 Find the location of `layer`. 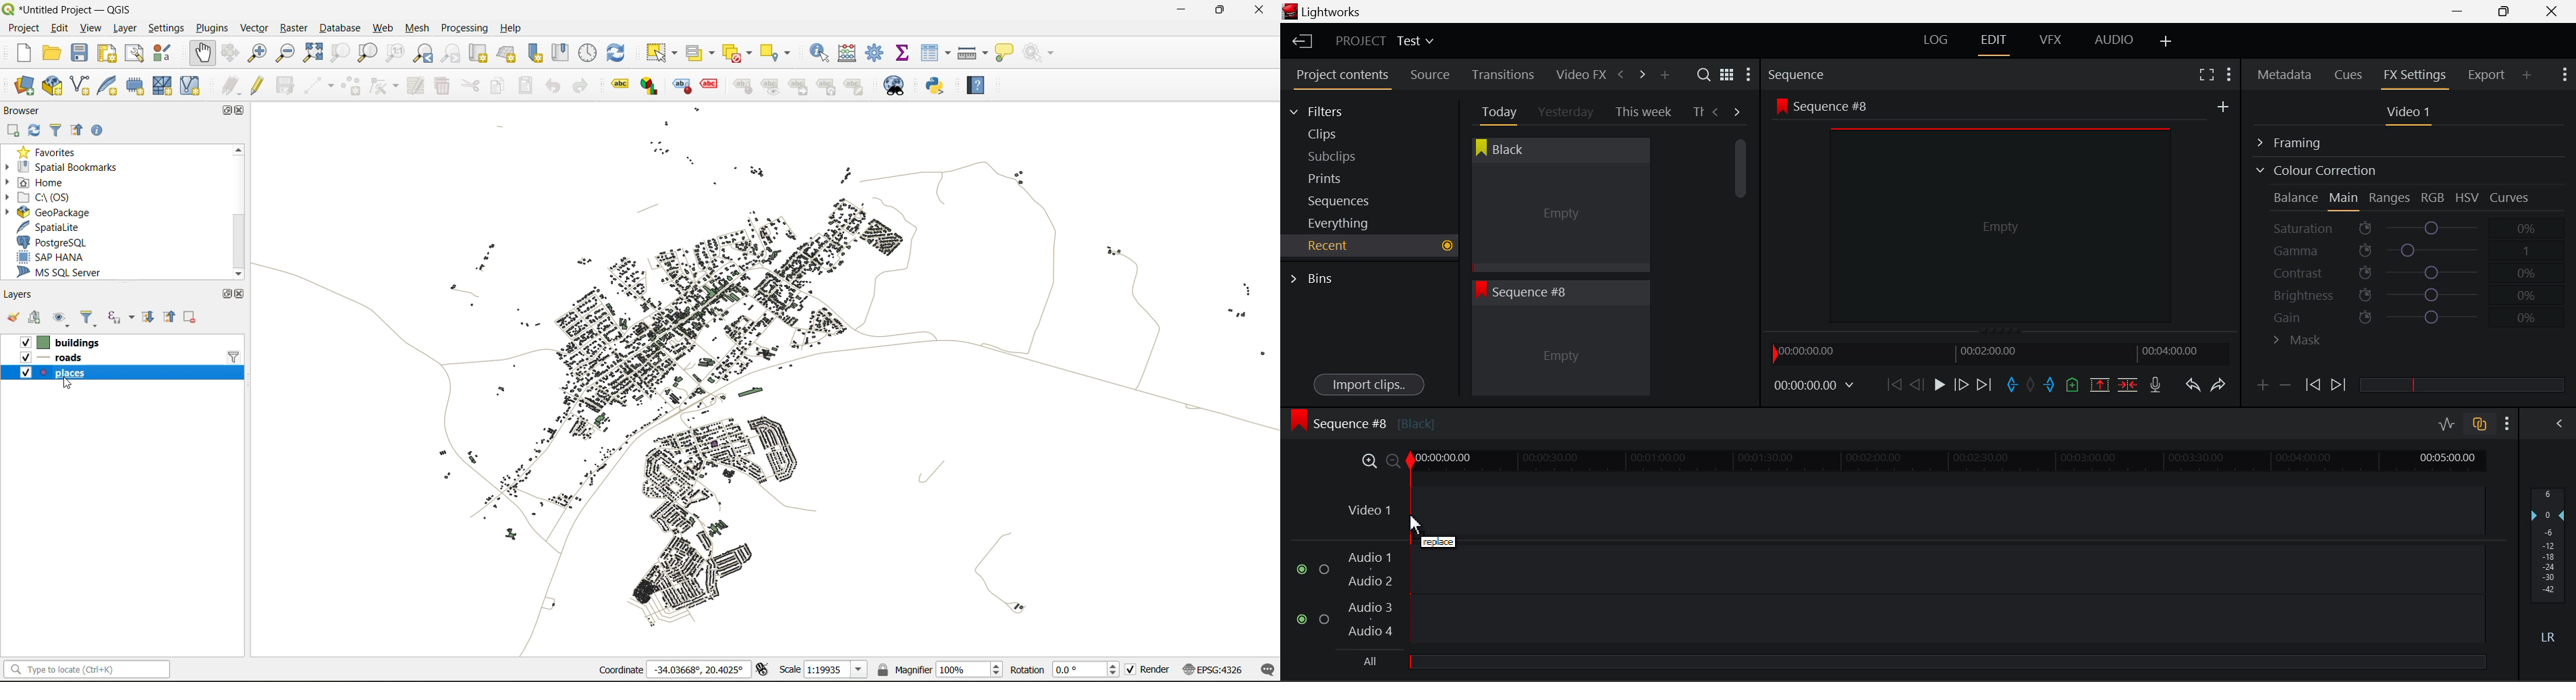

layer is located at coordinates (125, 28).